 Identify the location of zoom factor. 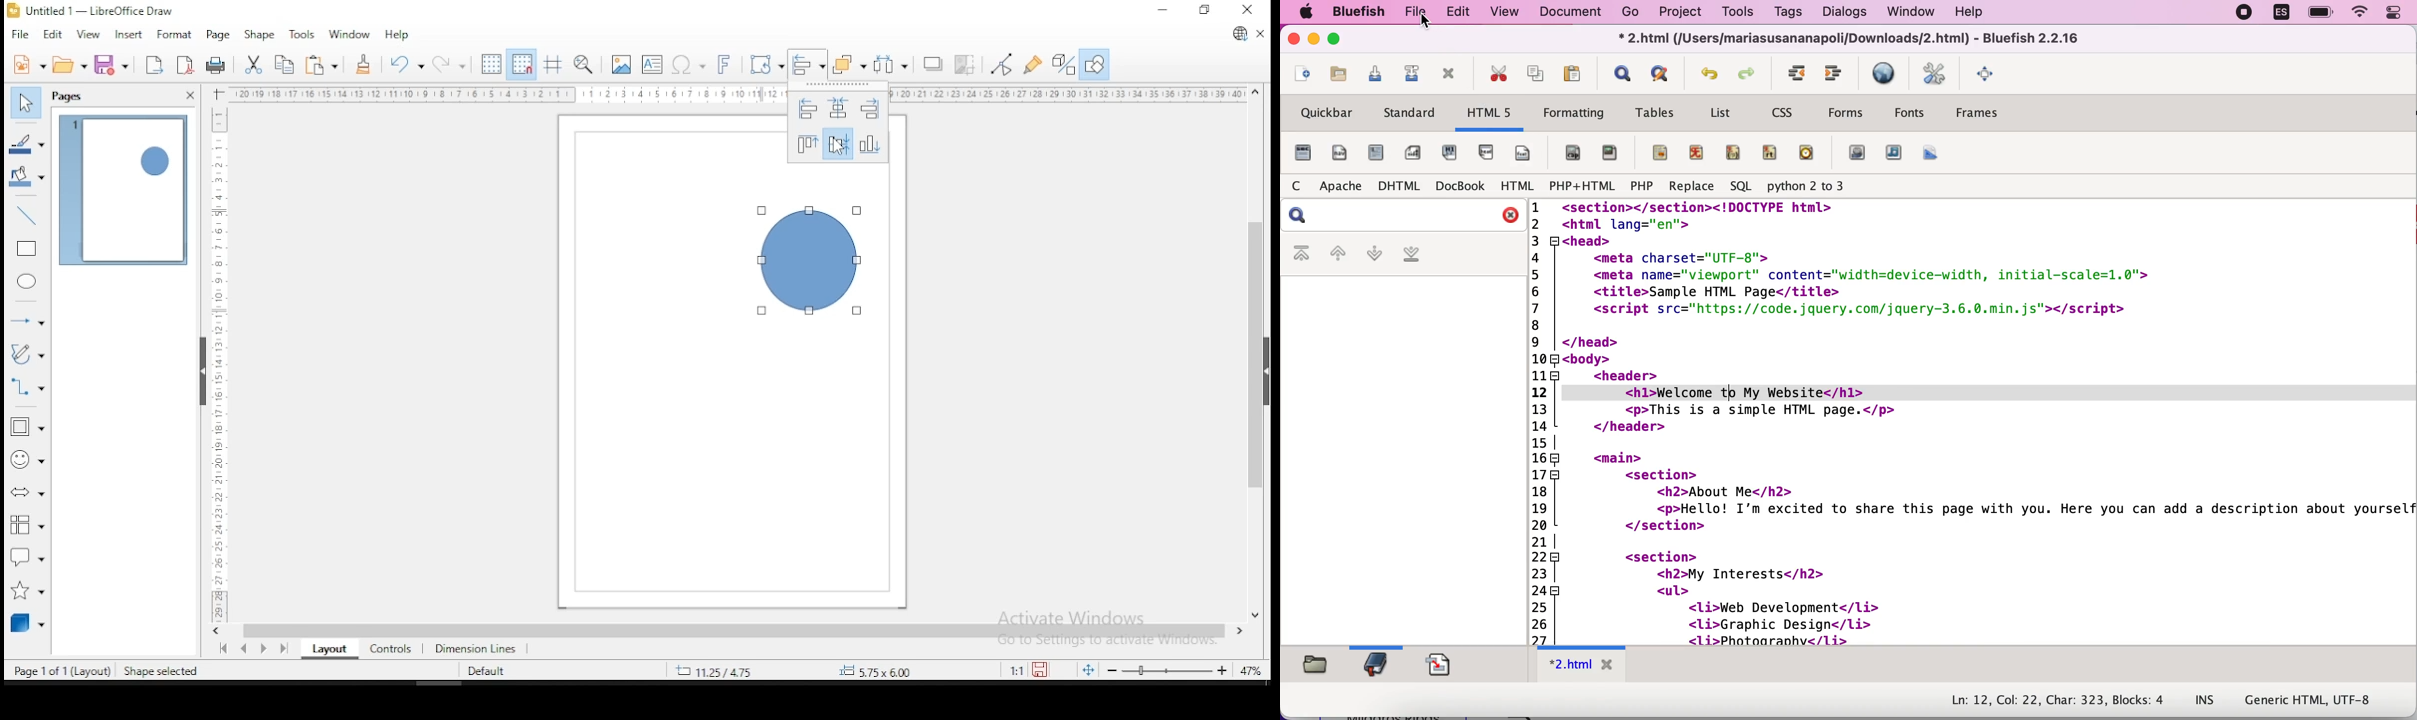
(926, 670).